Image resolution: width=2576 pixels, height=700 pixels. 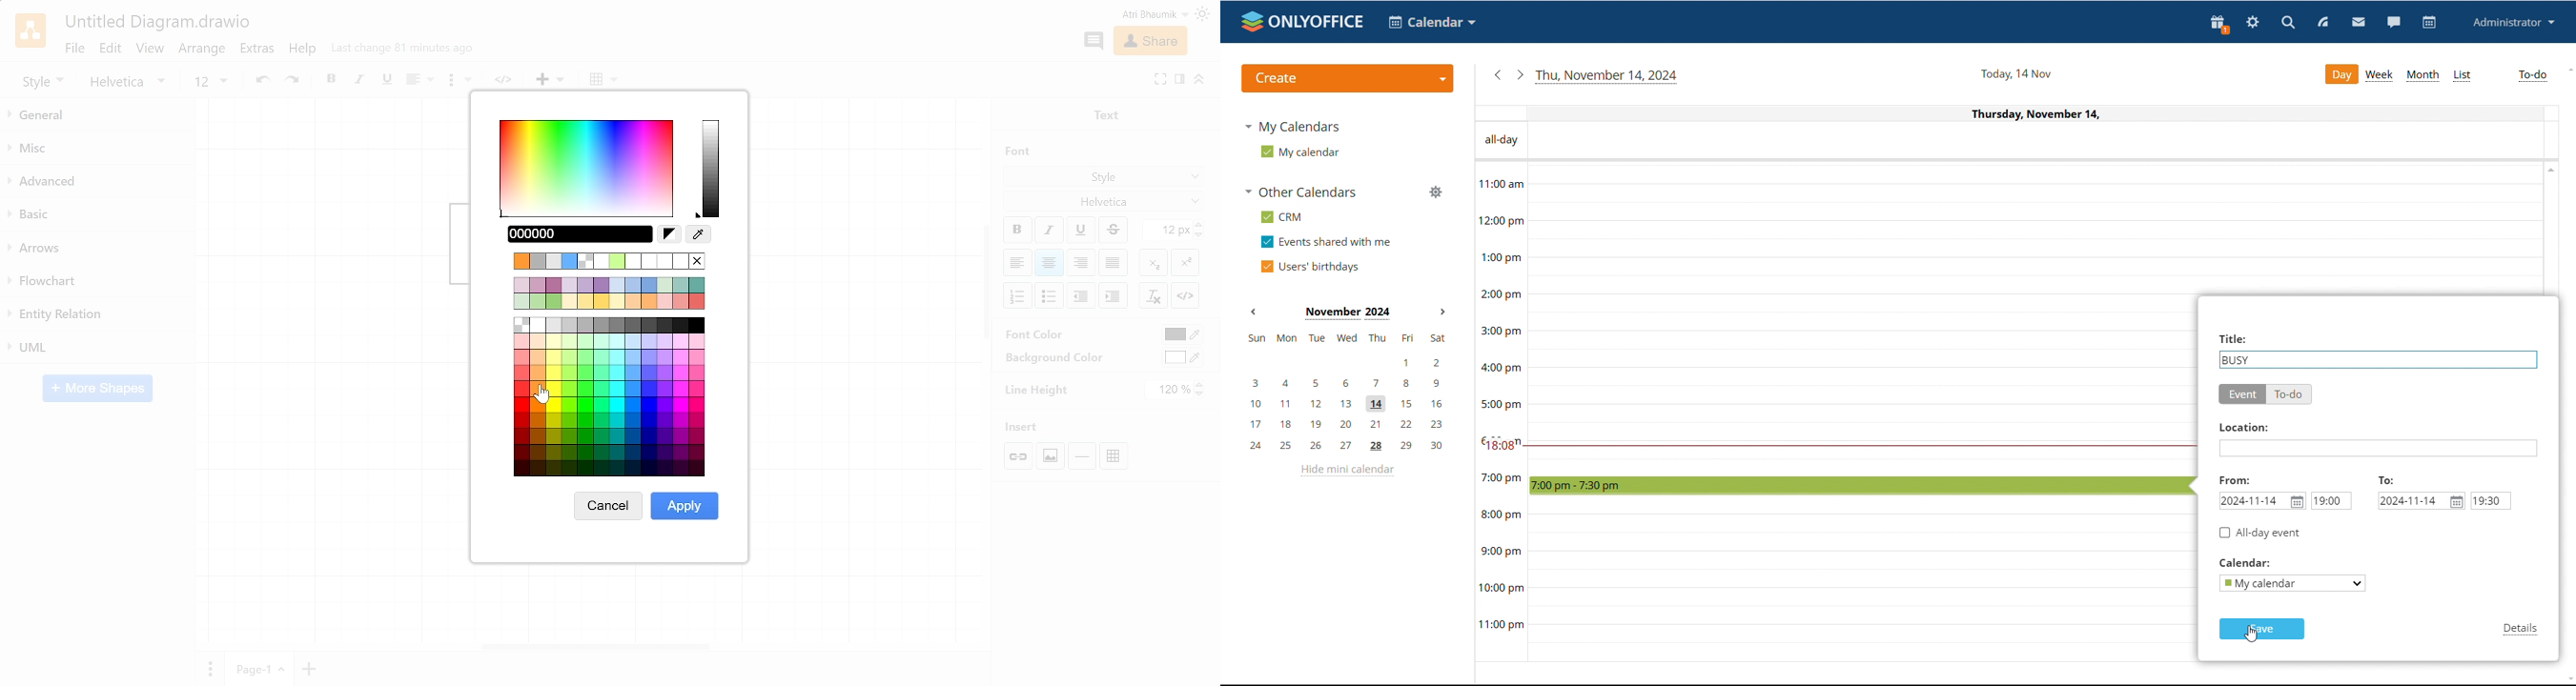 What do you see at coordinates (97, 182) in the screenshot?
I see `Advanced` at bounding box center [97, 182].